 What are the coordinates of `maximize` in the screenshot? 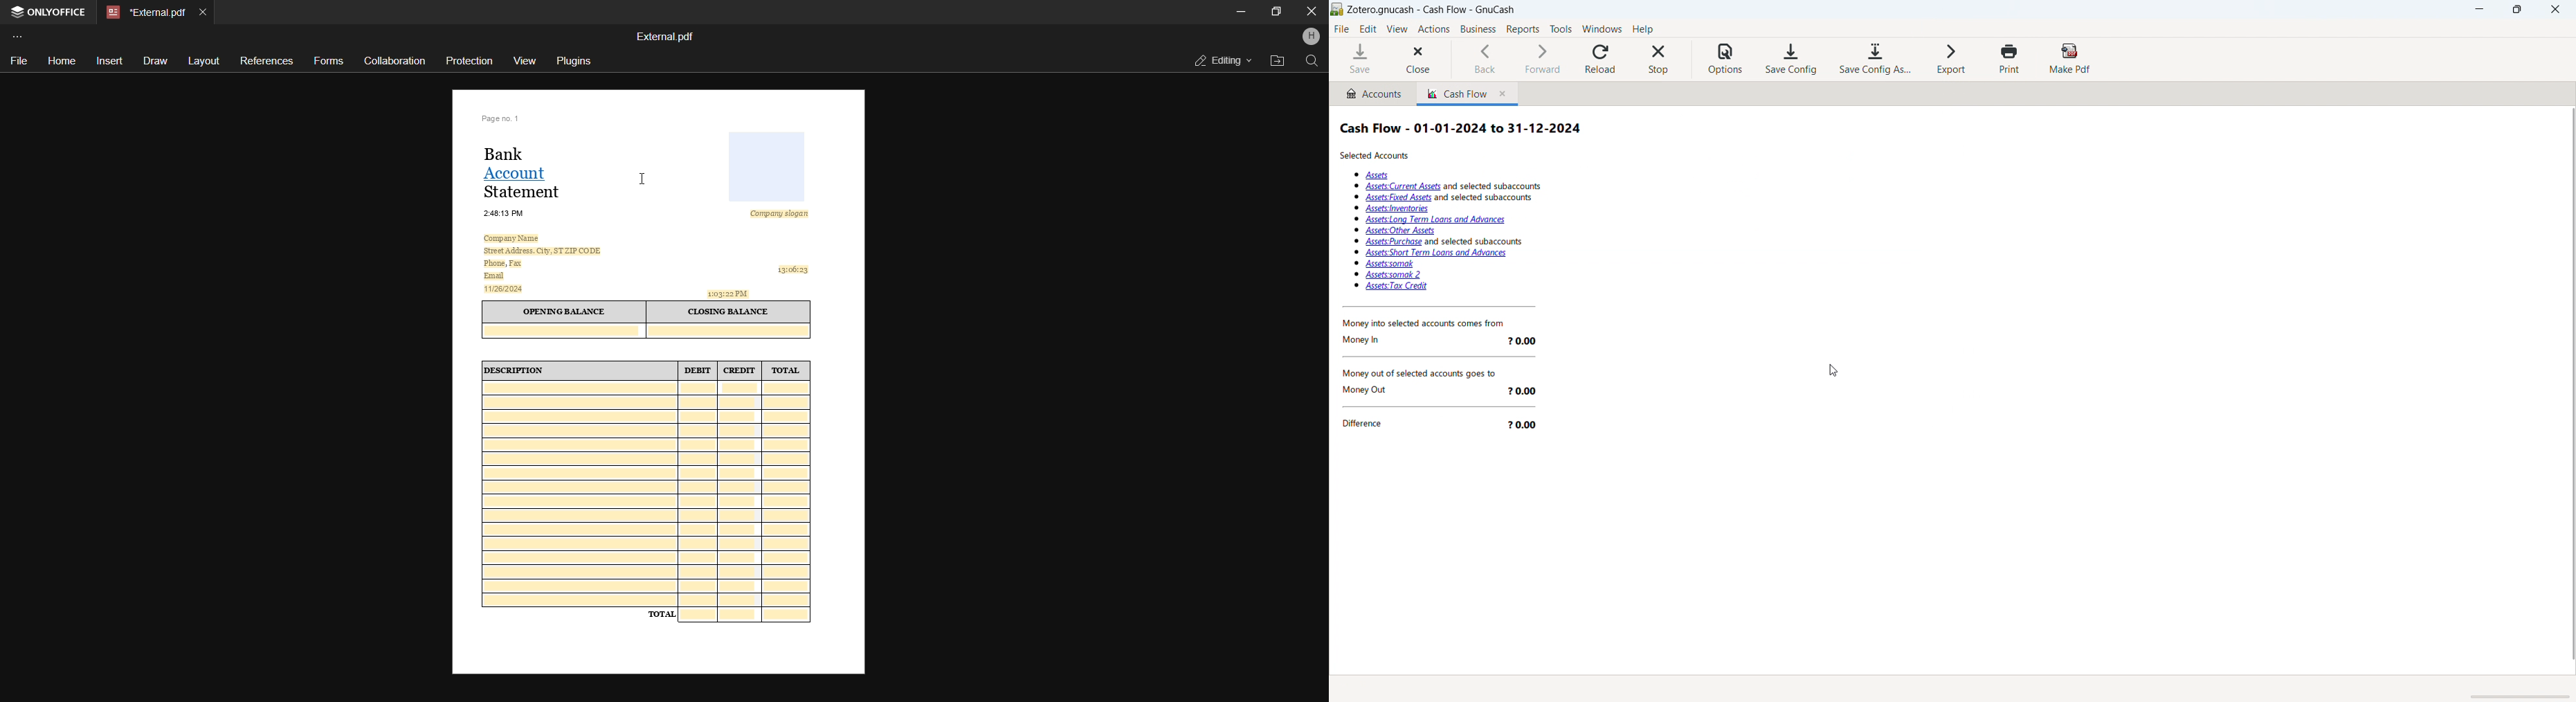 It's located at (2517, 10).